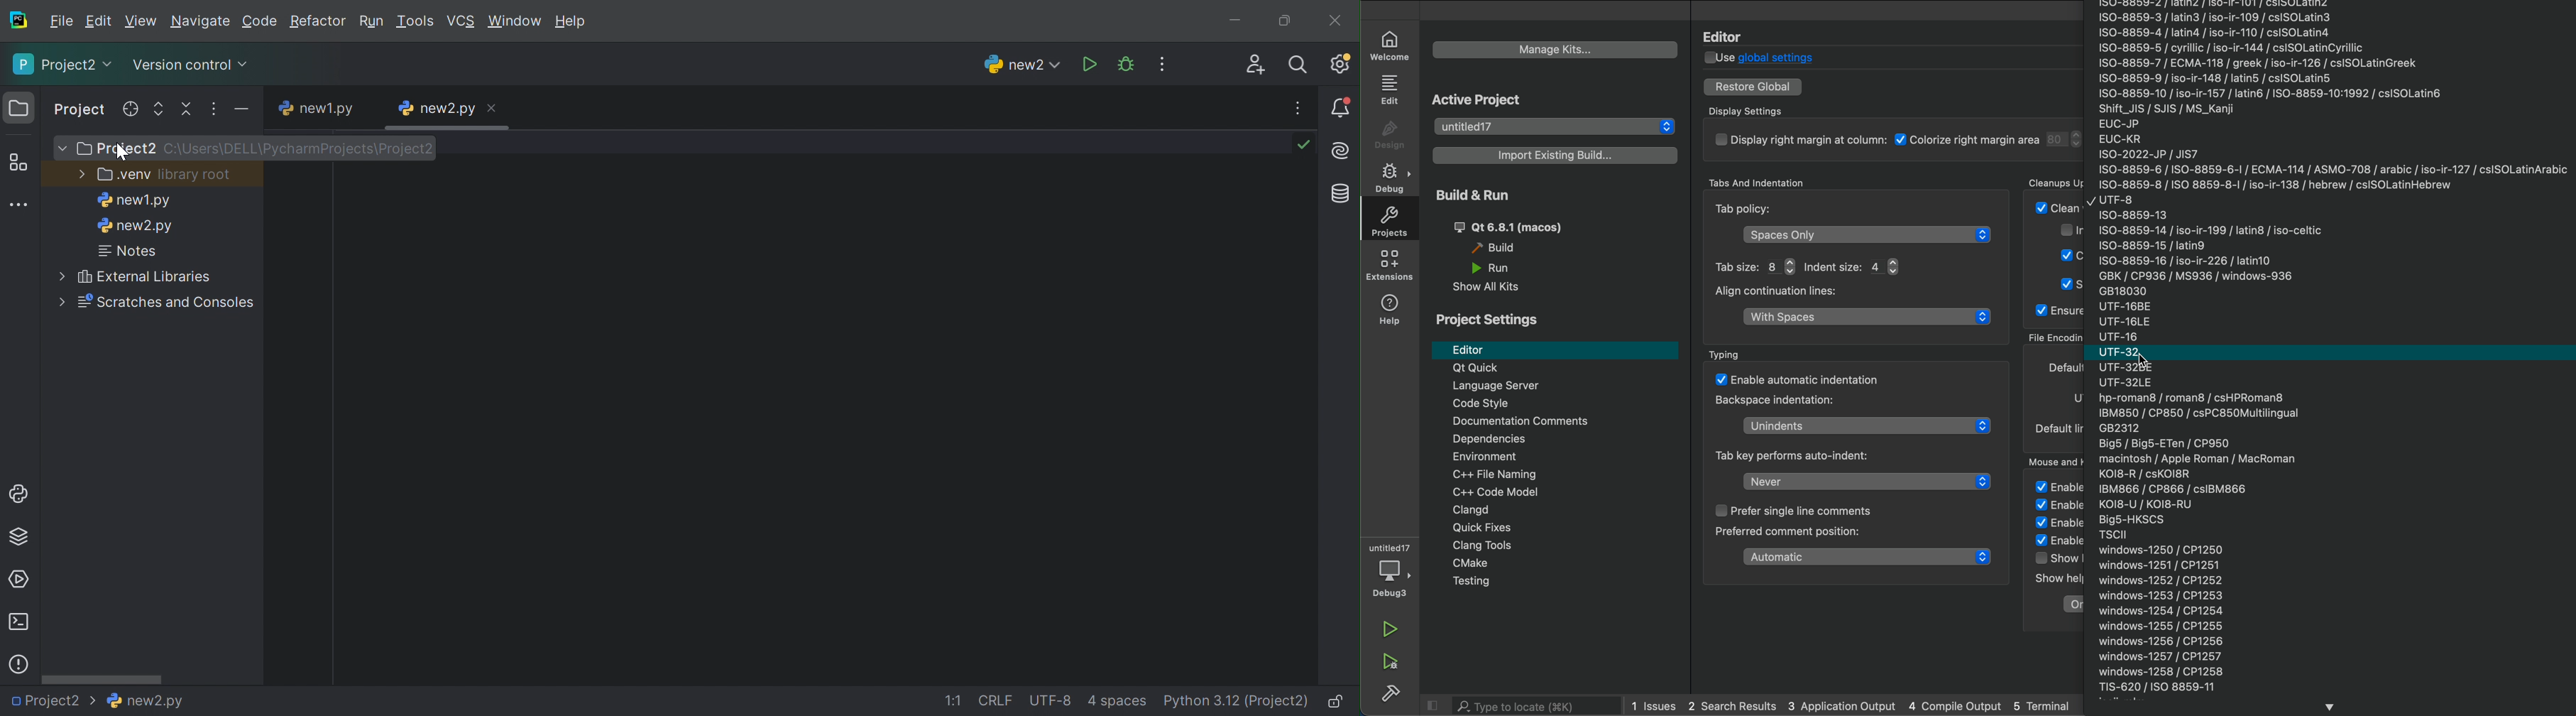 This screenshot has width=2576, height=728. Describe the element at coordinates (2060, 367) in the screenshot. I see `encoding type` at that location.